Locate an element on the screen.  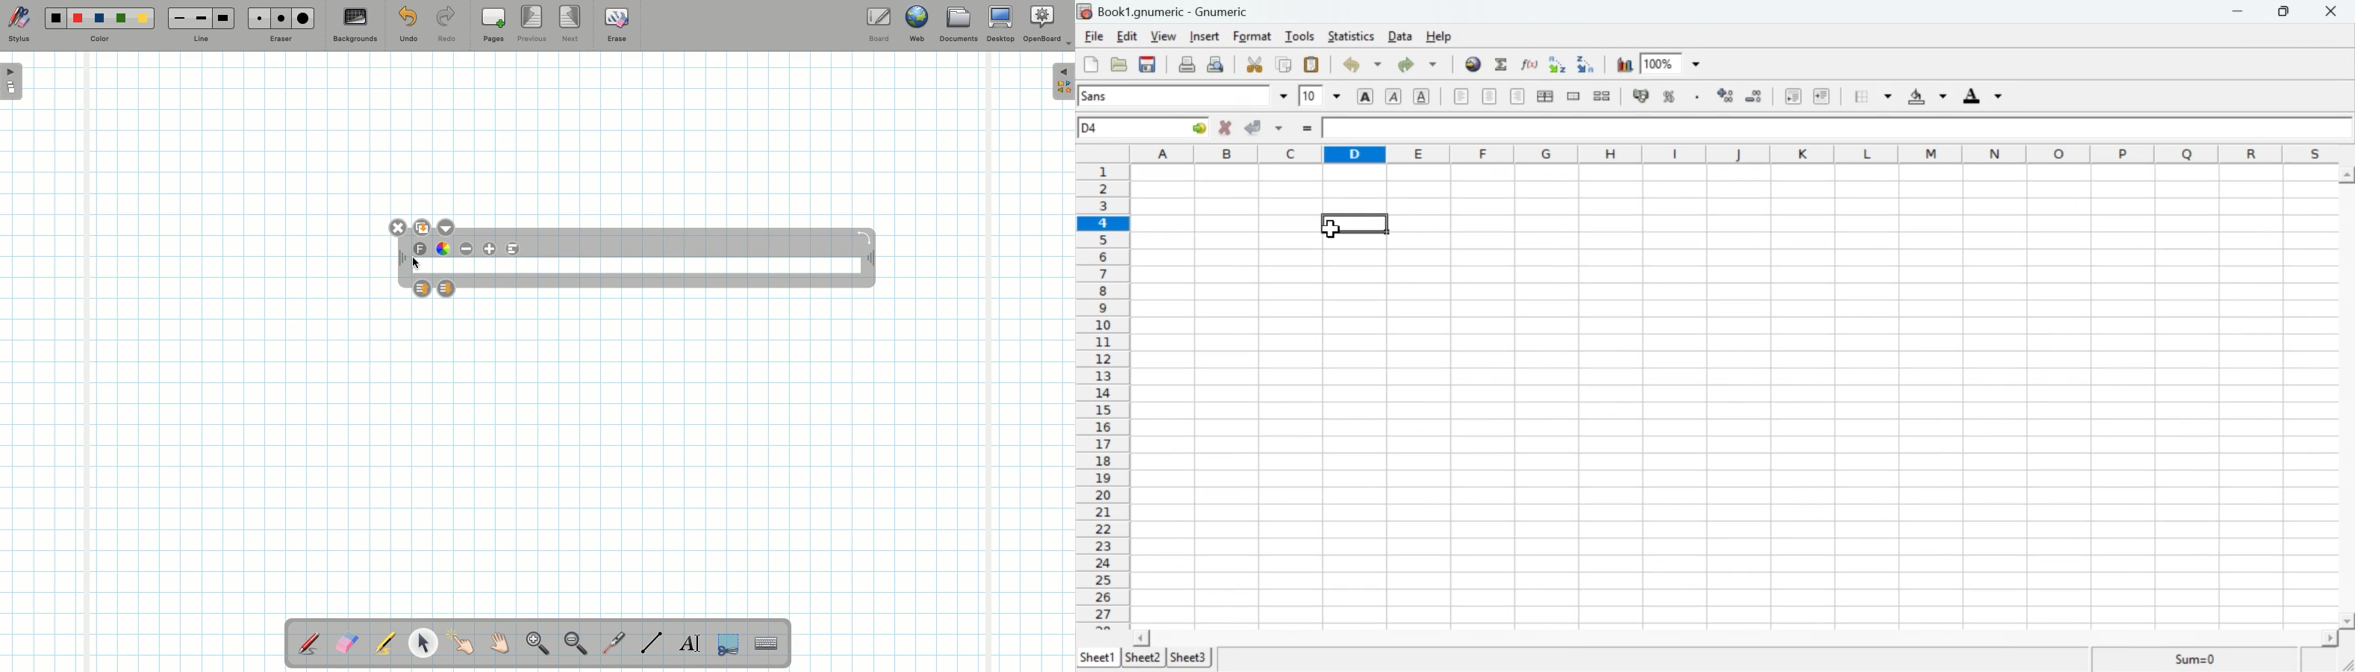
Insert is located at coordinates (1205, 36).